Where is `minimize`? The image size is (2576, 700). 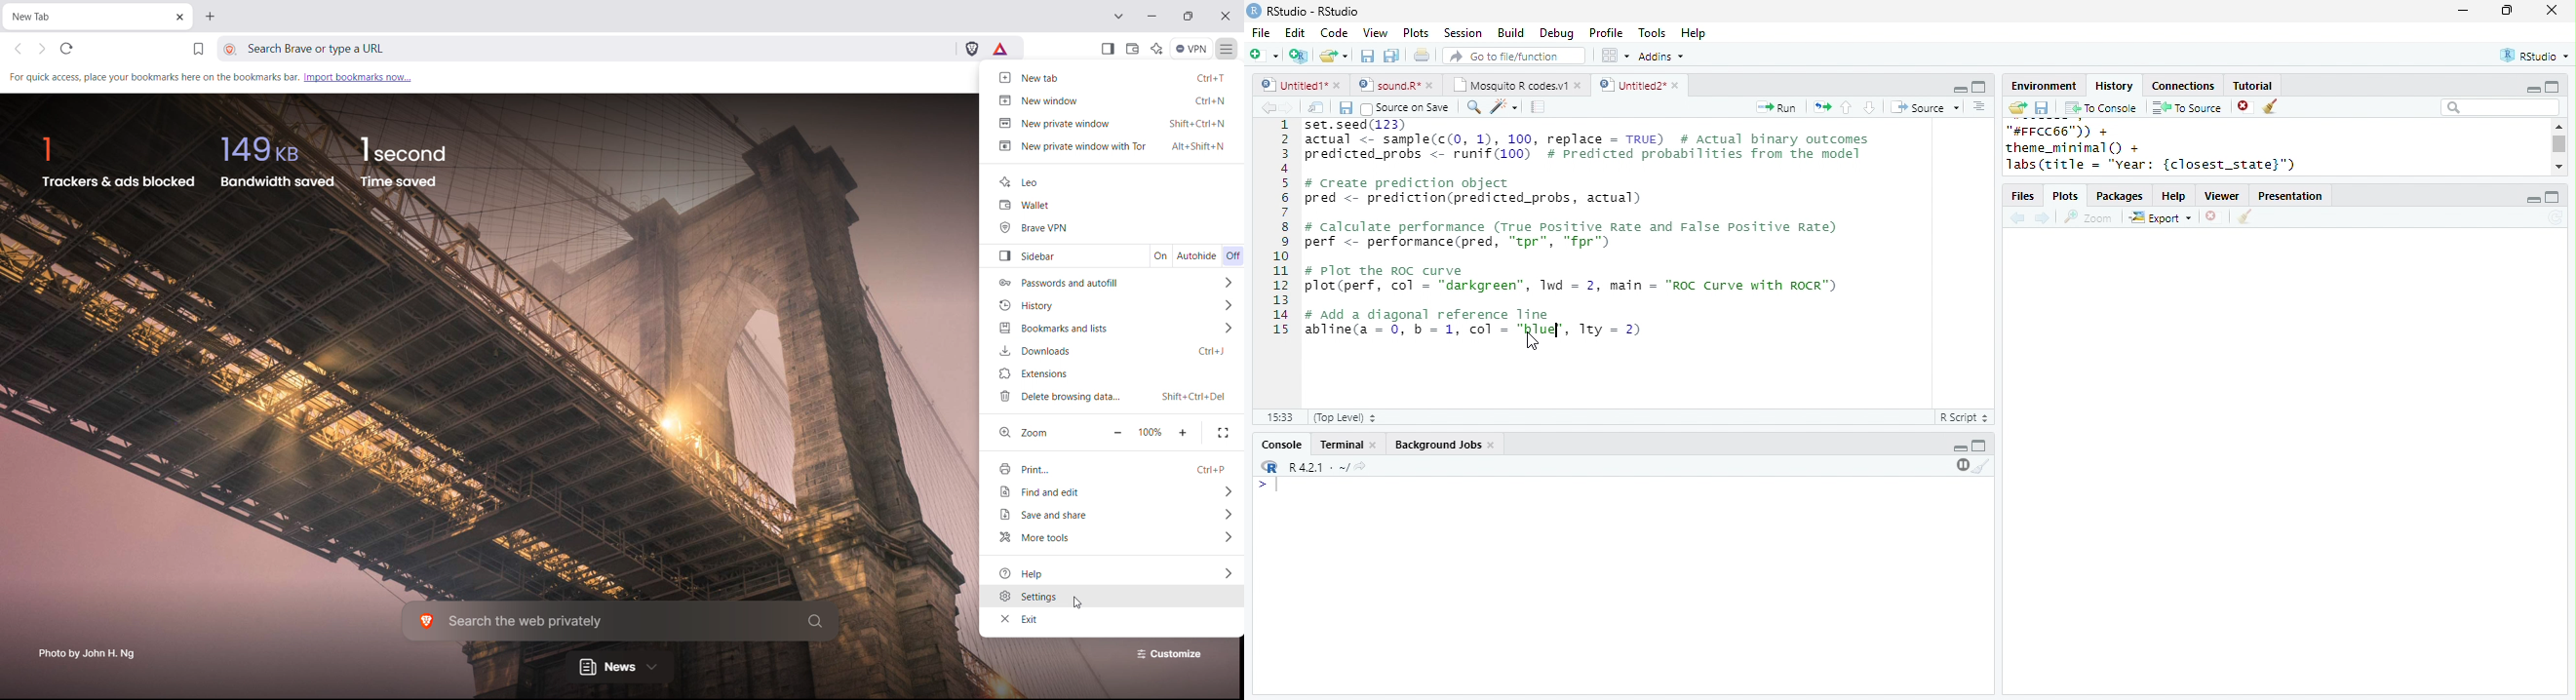
minimize is located at coordinates (2462, 10).